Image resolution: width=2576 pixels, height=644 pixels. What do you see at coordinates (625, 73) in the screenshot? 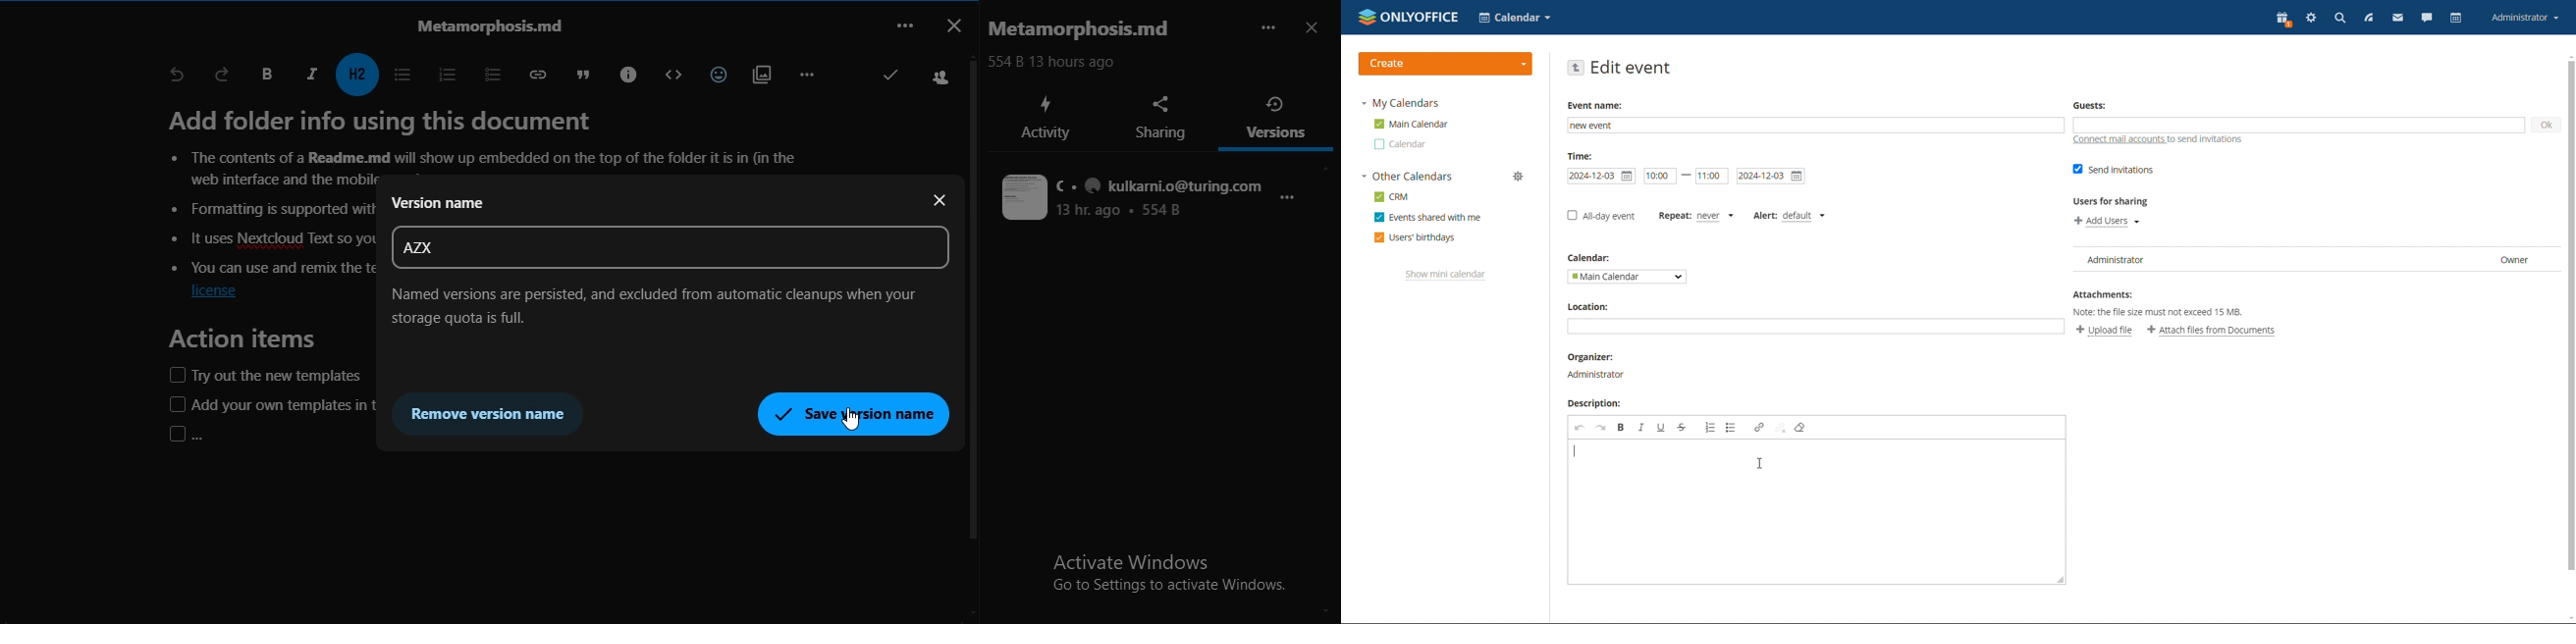
I see `callouts` at bounding box center [625, 73].